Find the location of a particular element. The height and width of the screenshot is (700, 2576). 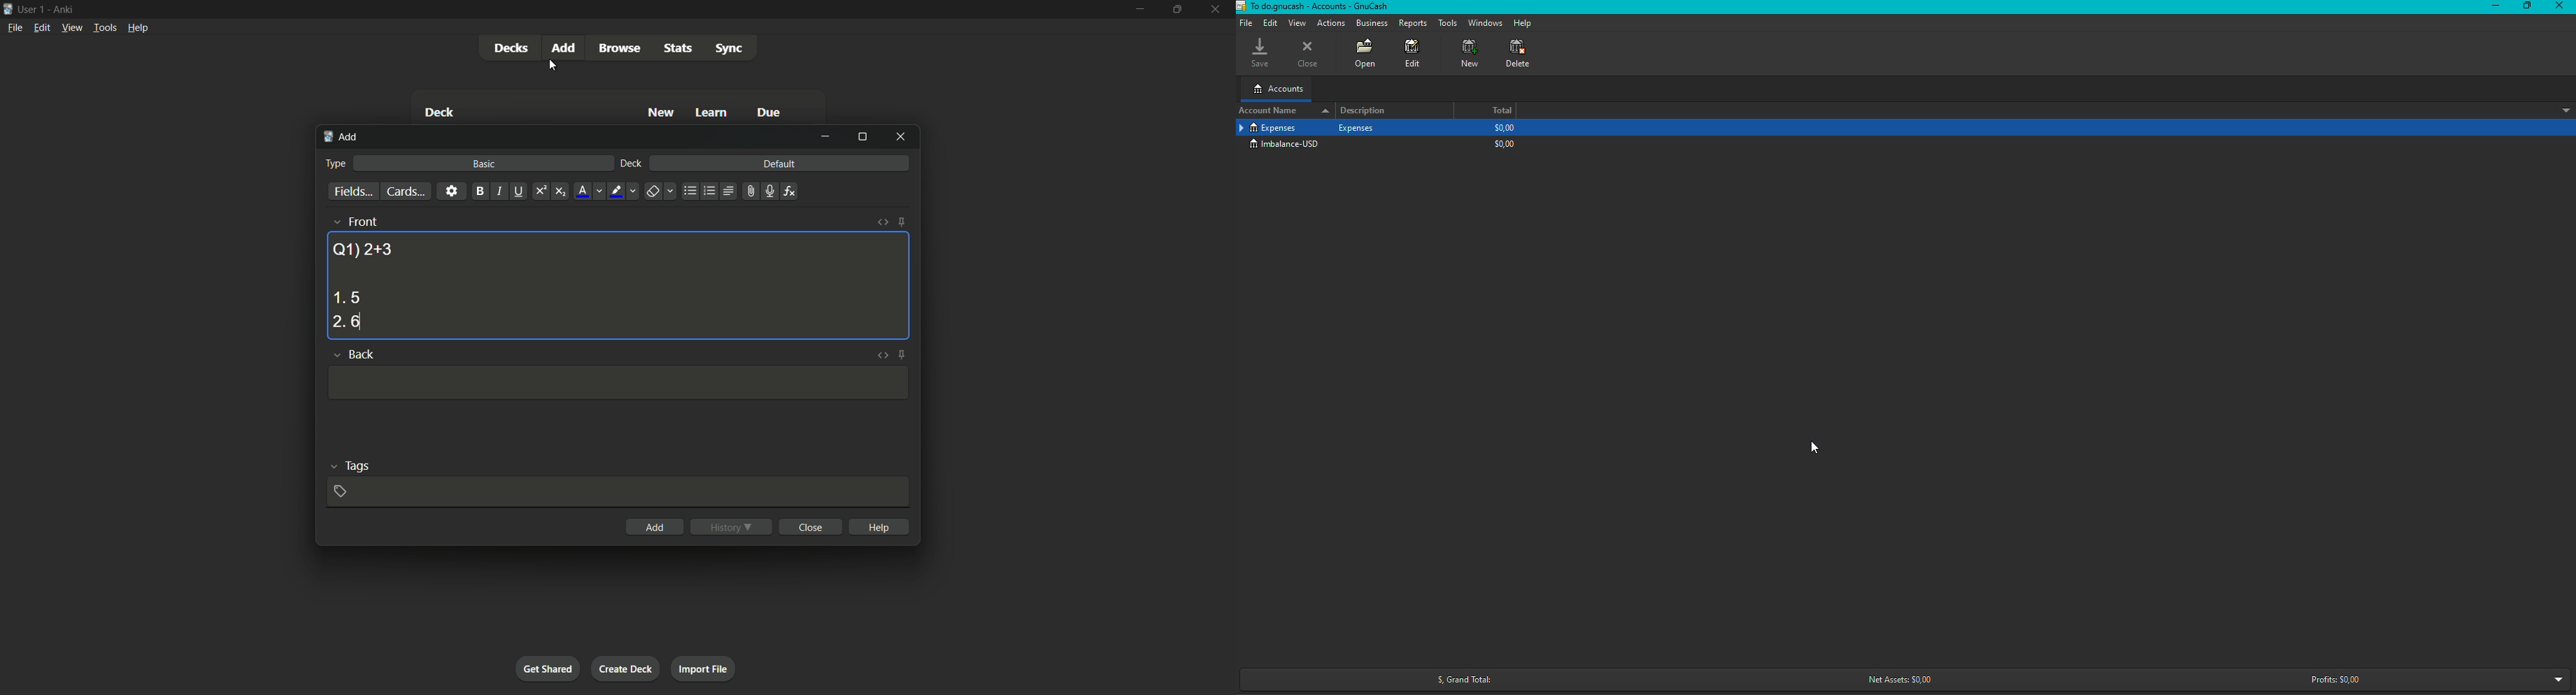

Actions is located at coordinates (1332, 23).